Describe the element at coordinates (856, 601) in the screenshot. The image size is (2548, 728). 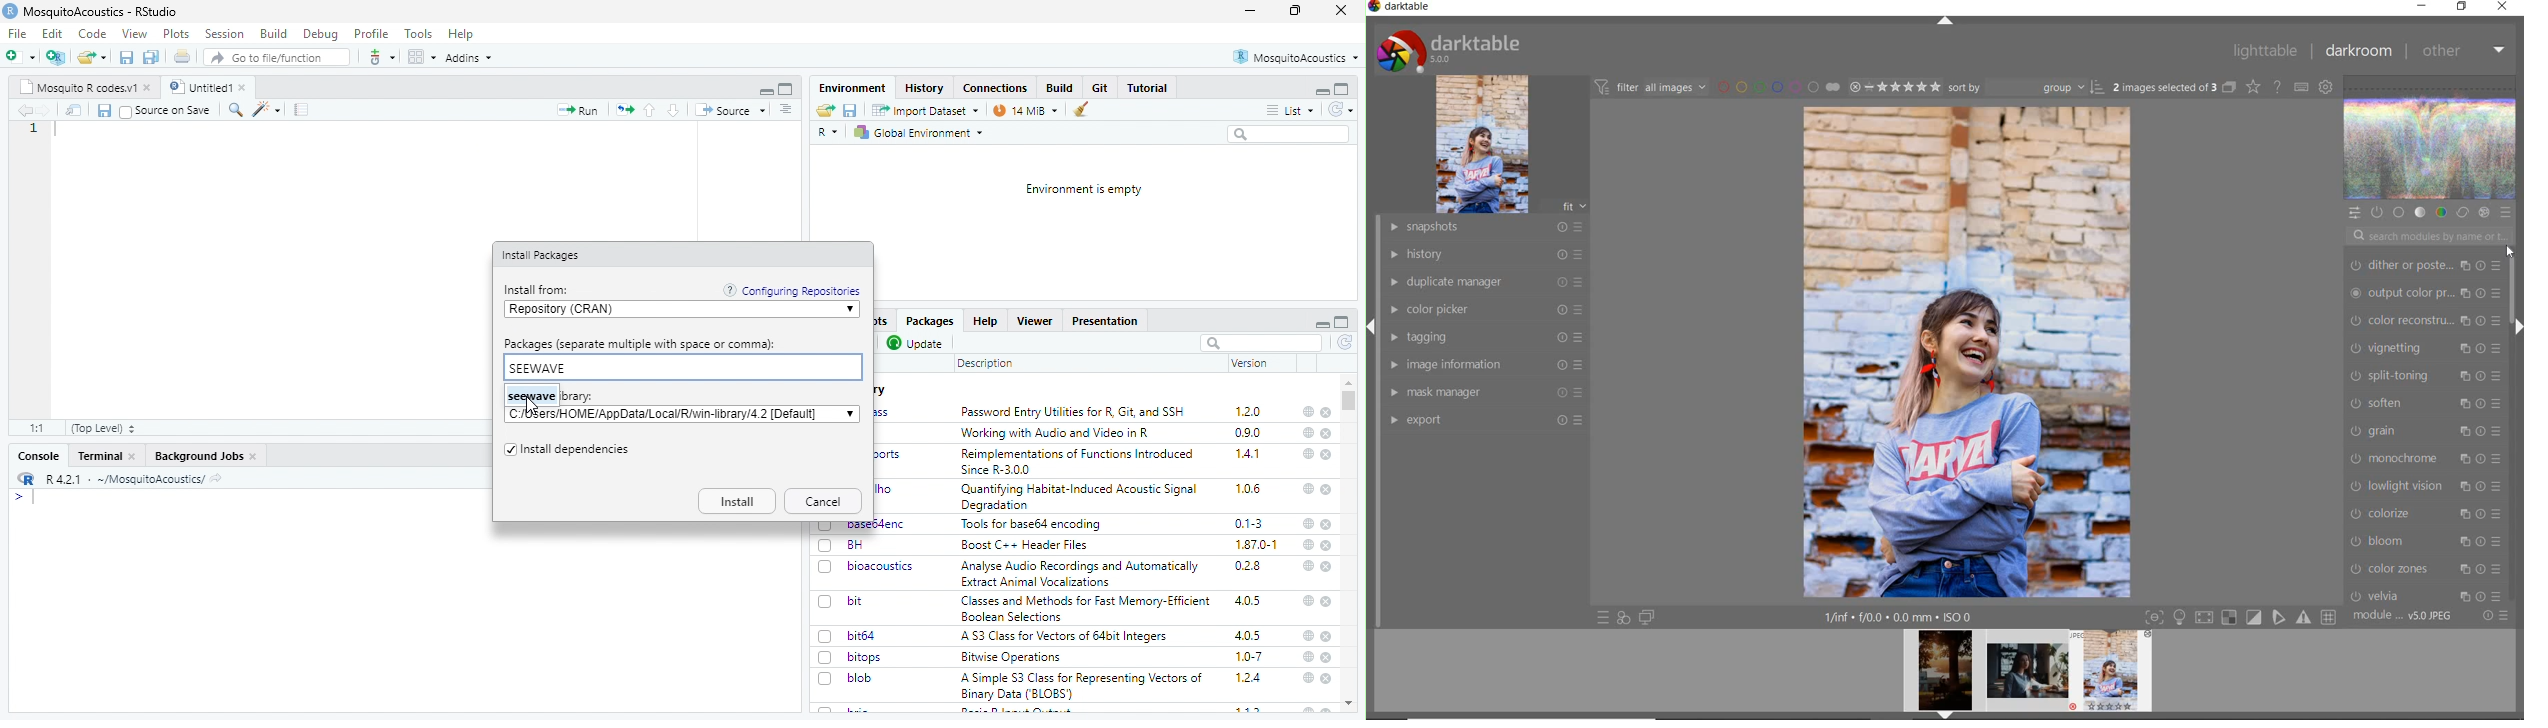
I see `bit` at that location.